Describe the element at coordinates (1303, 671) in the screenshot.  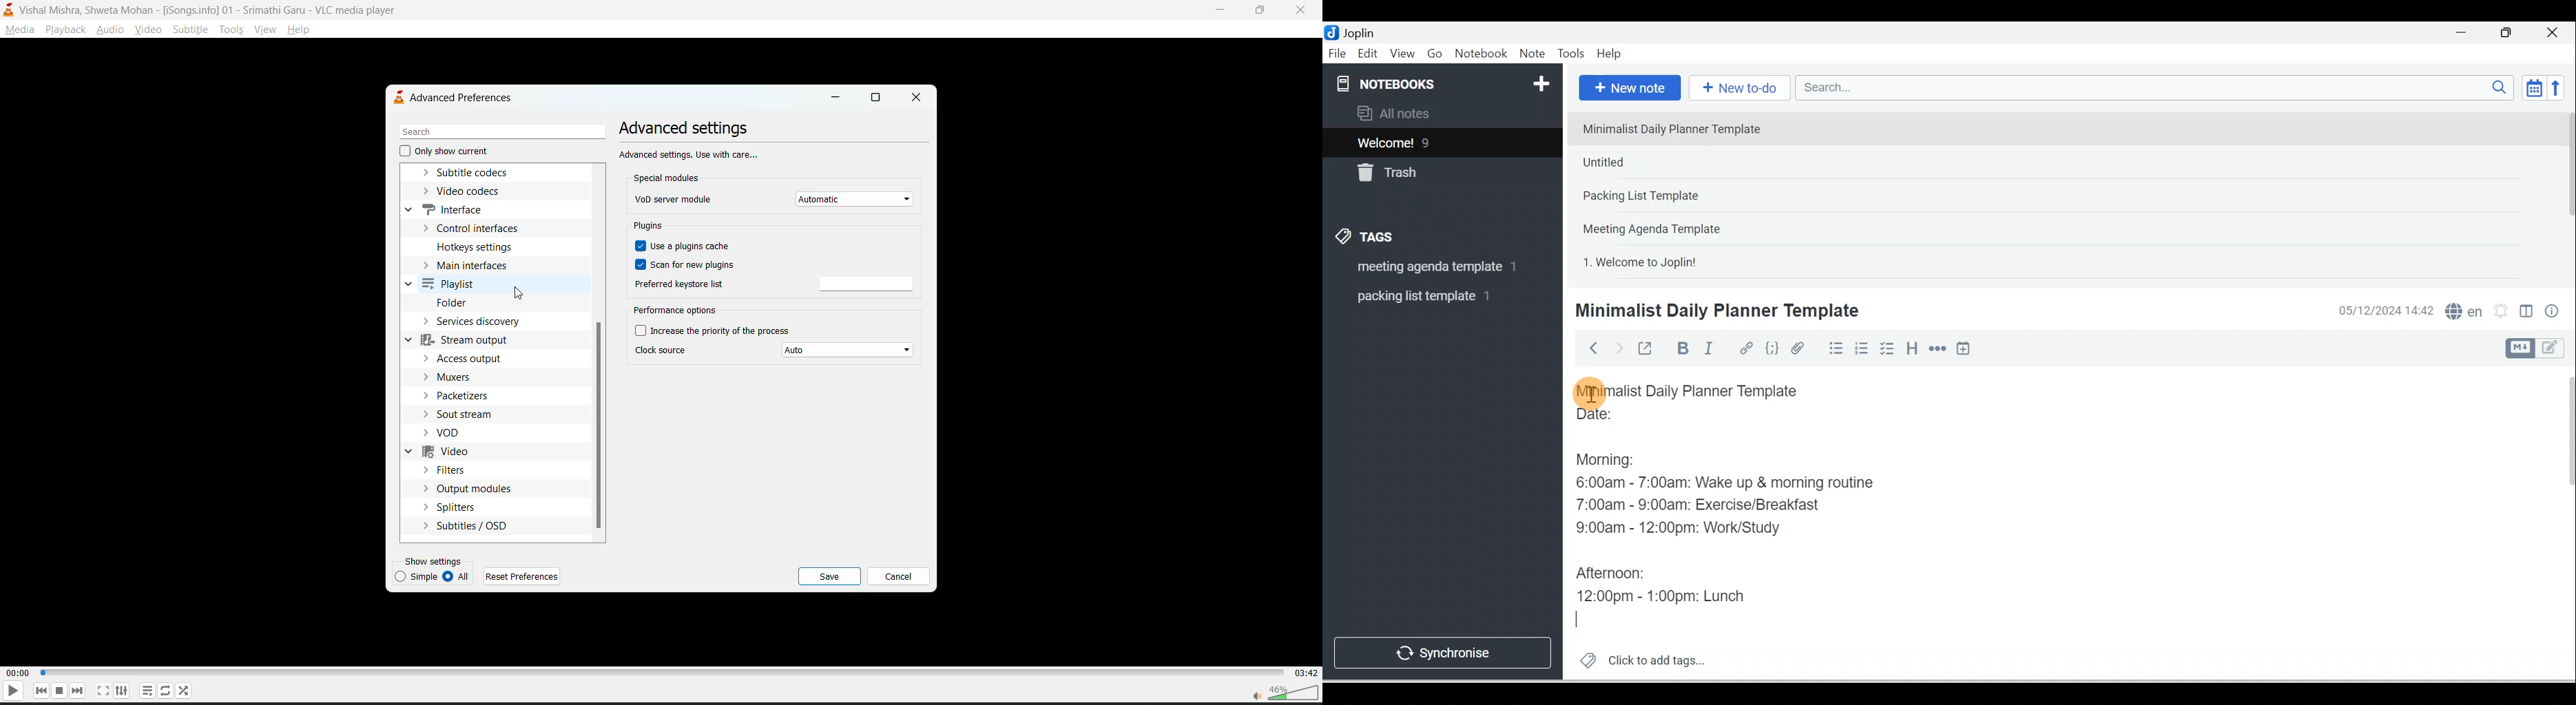
I see `03:42` at that location.